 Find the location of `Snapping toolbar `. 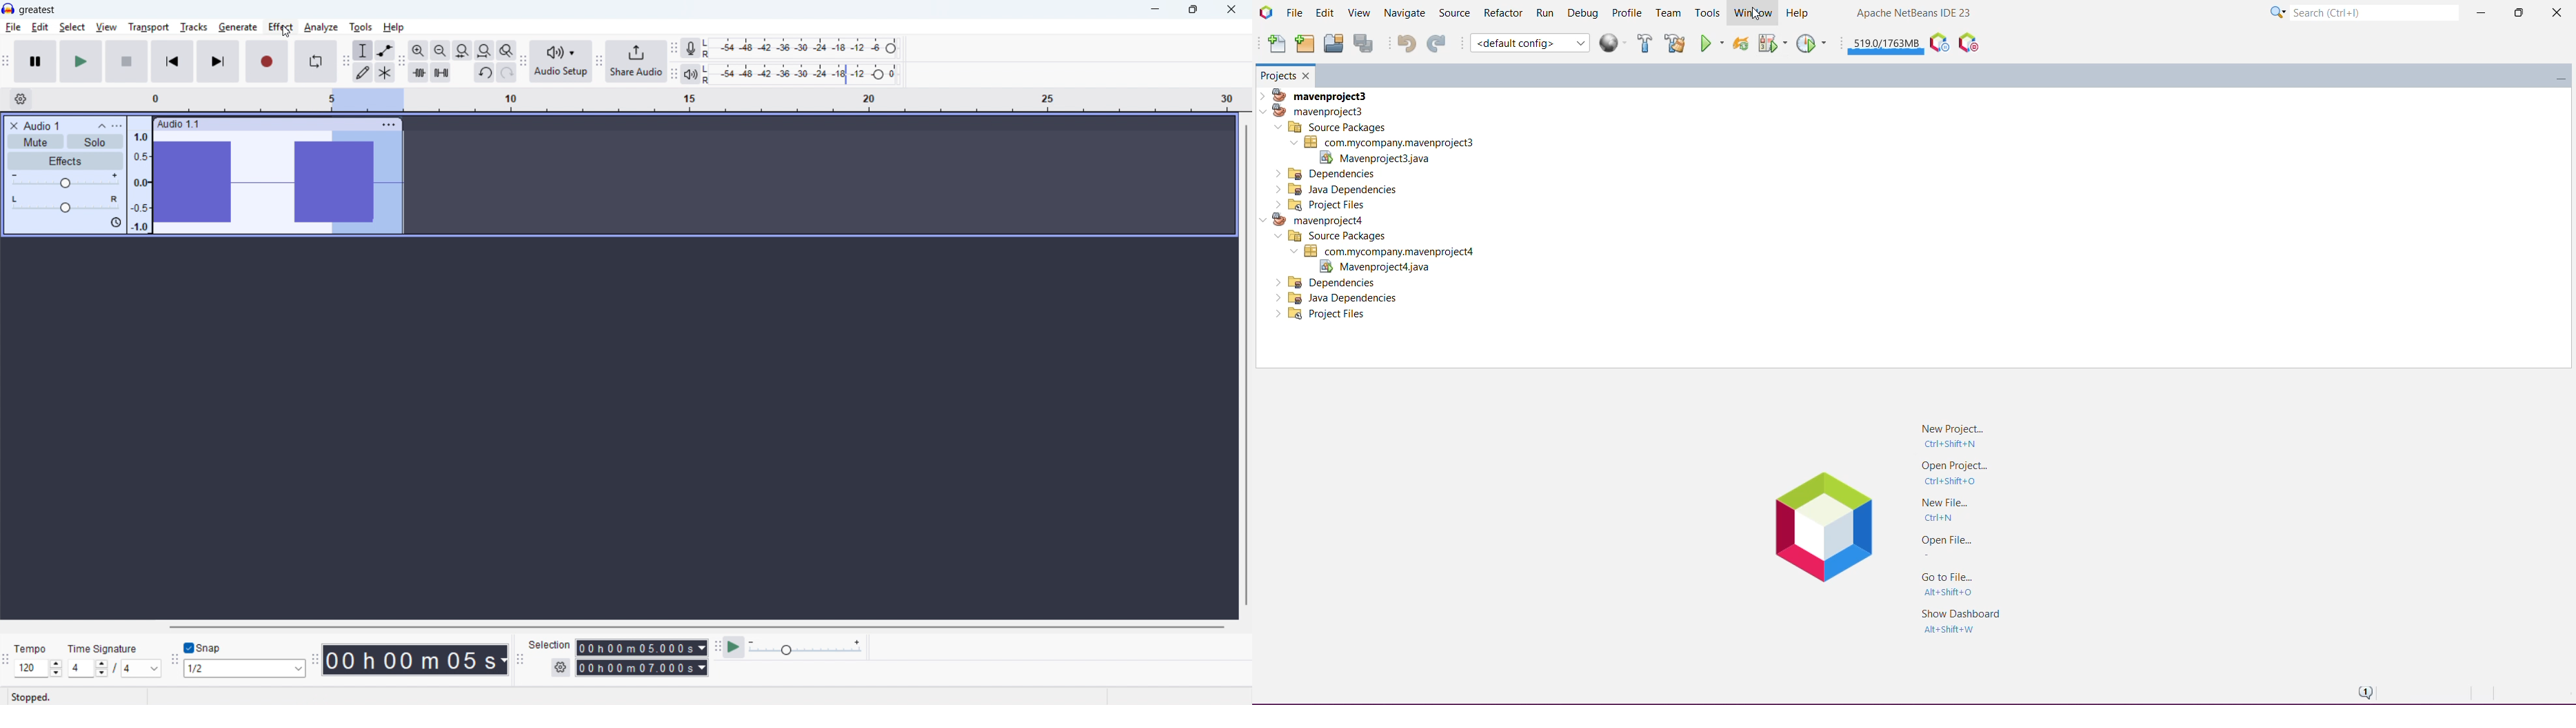

Snapping toolbar  is located at coordinates (176, 662).